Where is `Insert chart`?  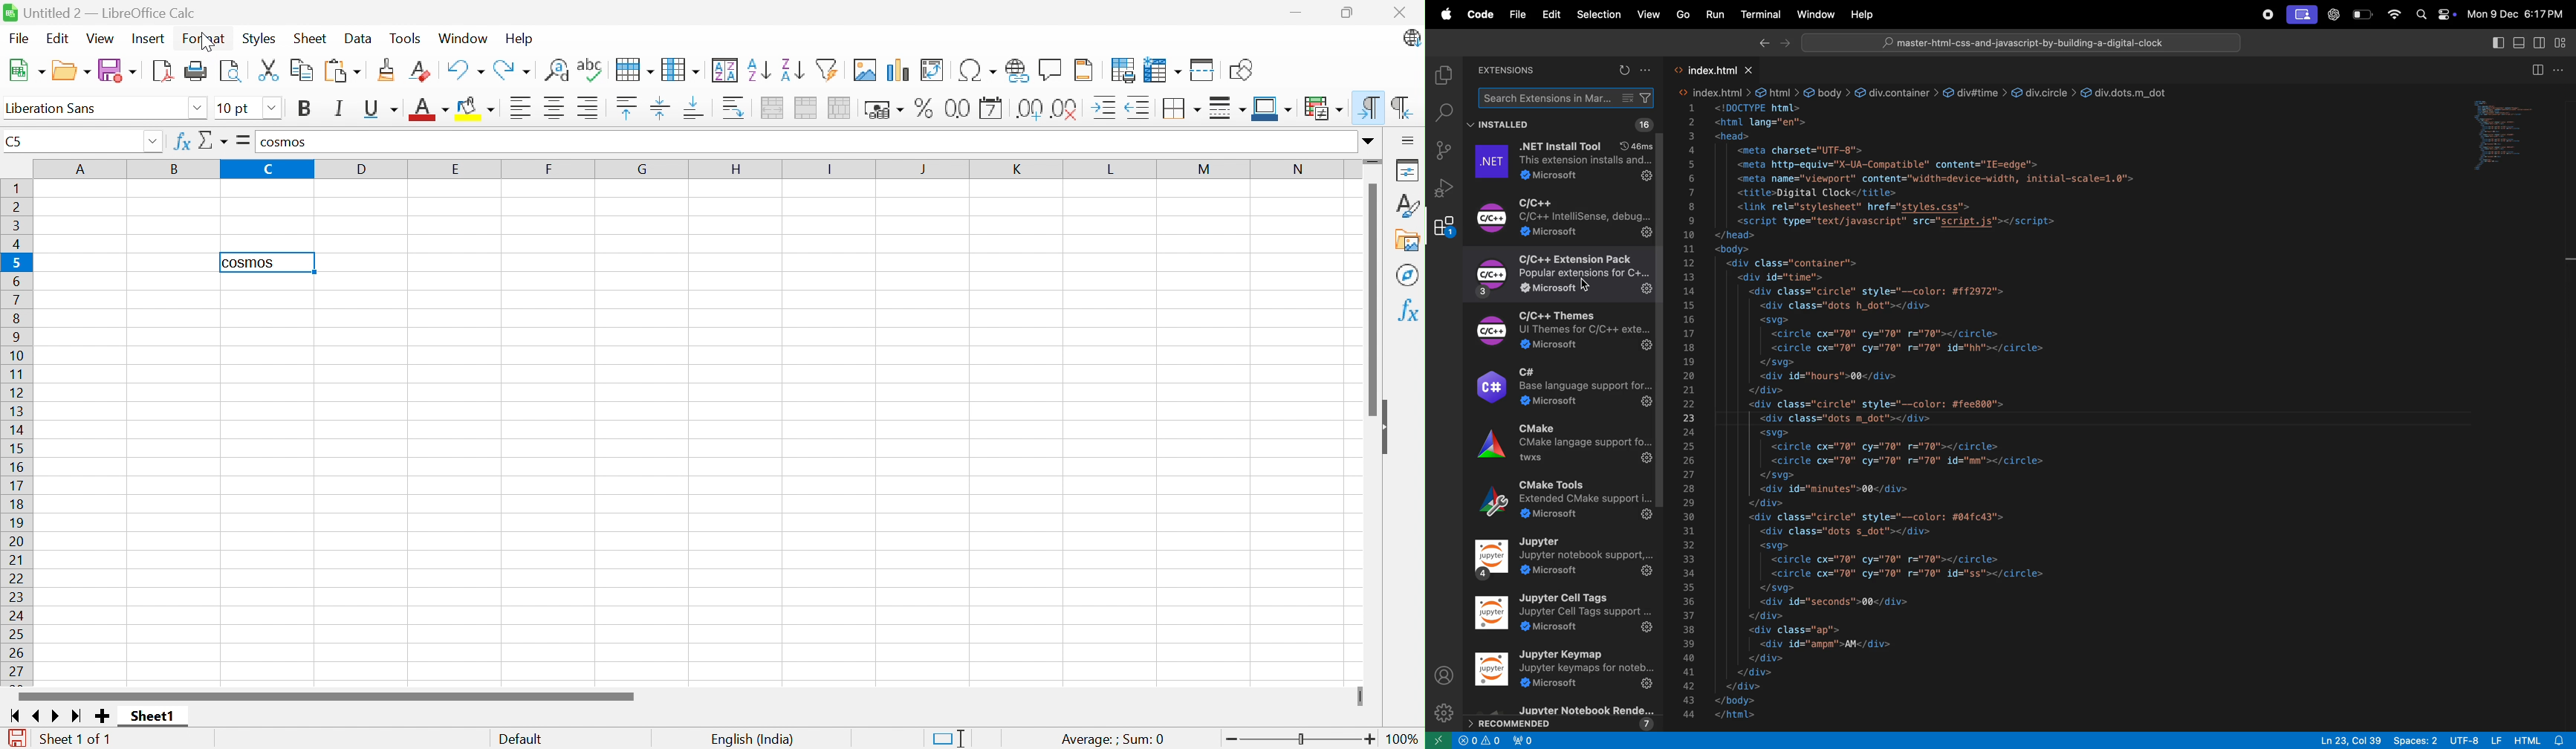
Insert chart is located at coordinates (899, 70).